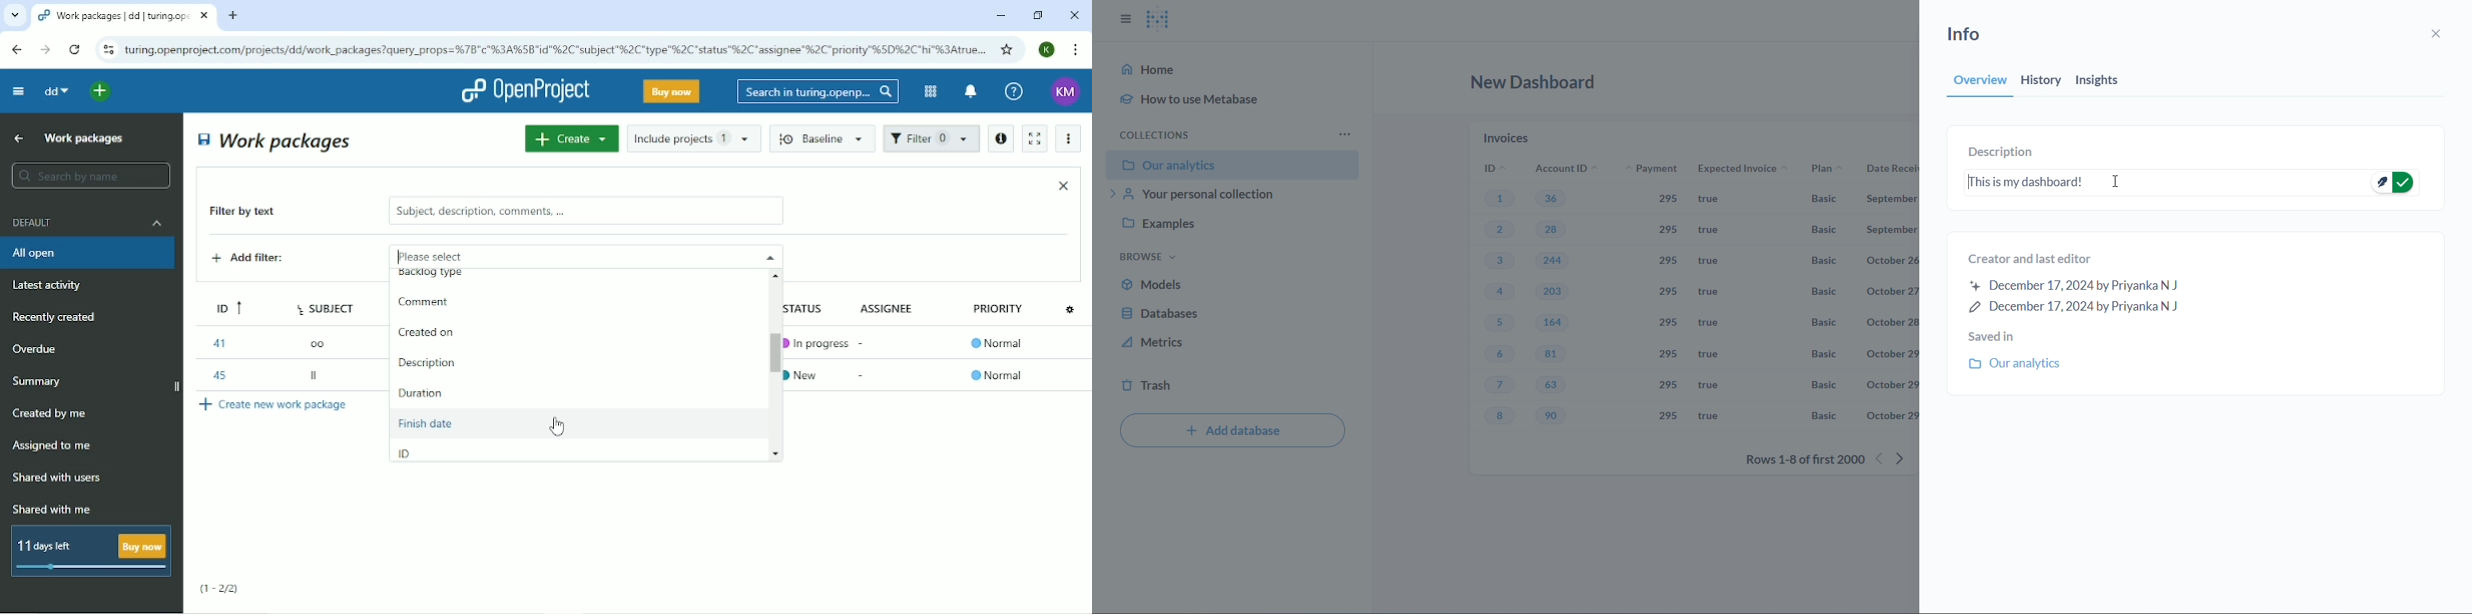 This screenshot has height=616, width=2492. Describe the element at coordinates (1000, 314) in the screenshot. I see `Priority` at that location.